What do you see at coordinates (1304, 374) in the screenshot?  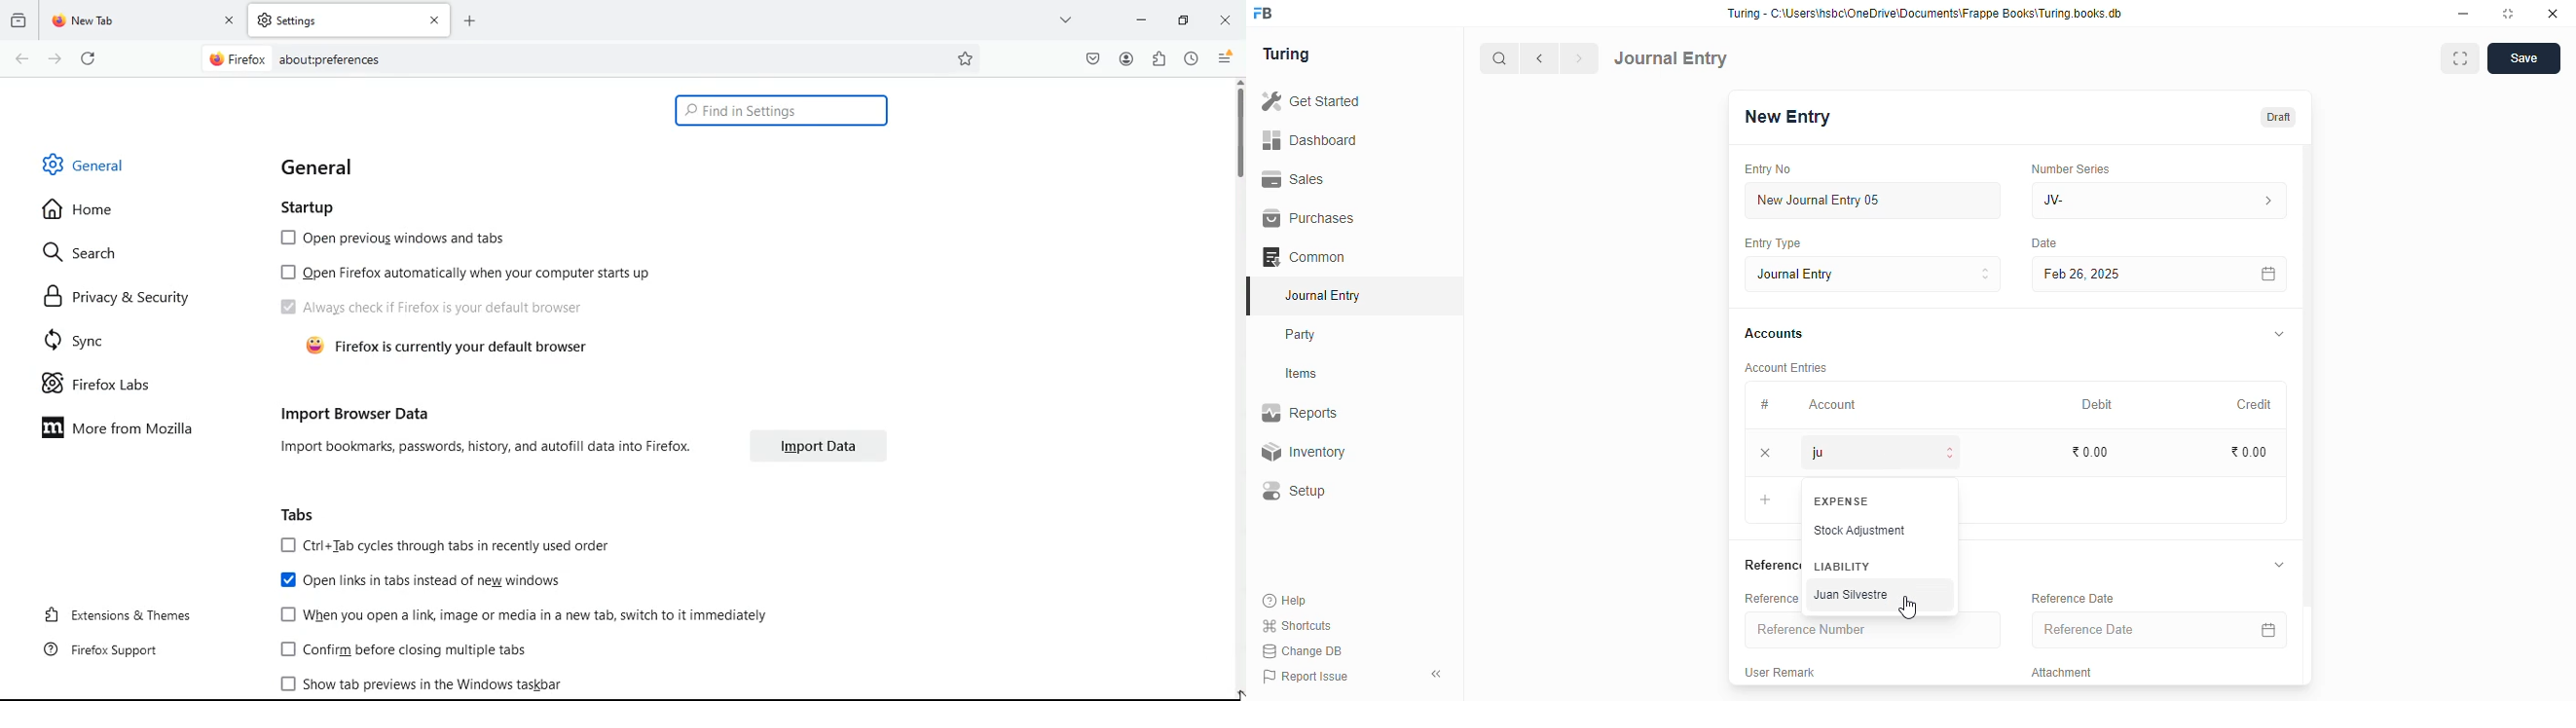 I see `items` at bounding box center [1304, 374].